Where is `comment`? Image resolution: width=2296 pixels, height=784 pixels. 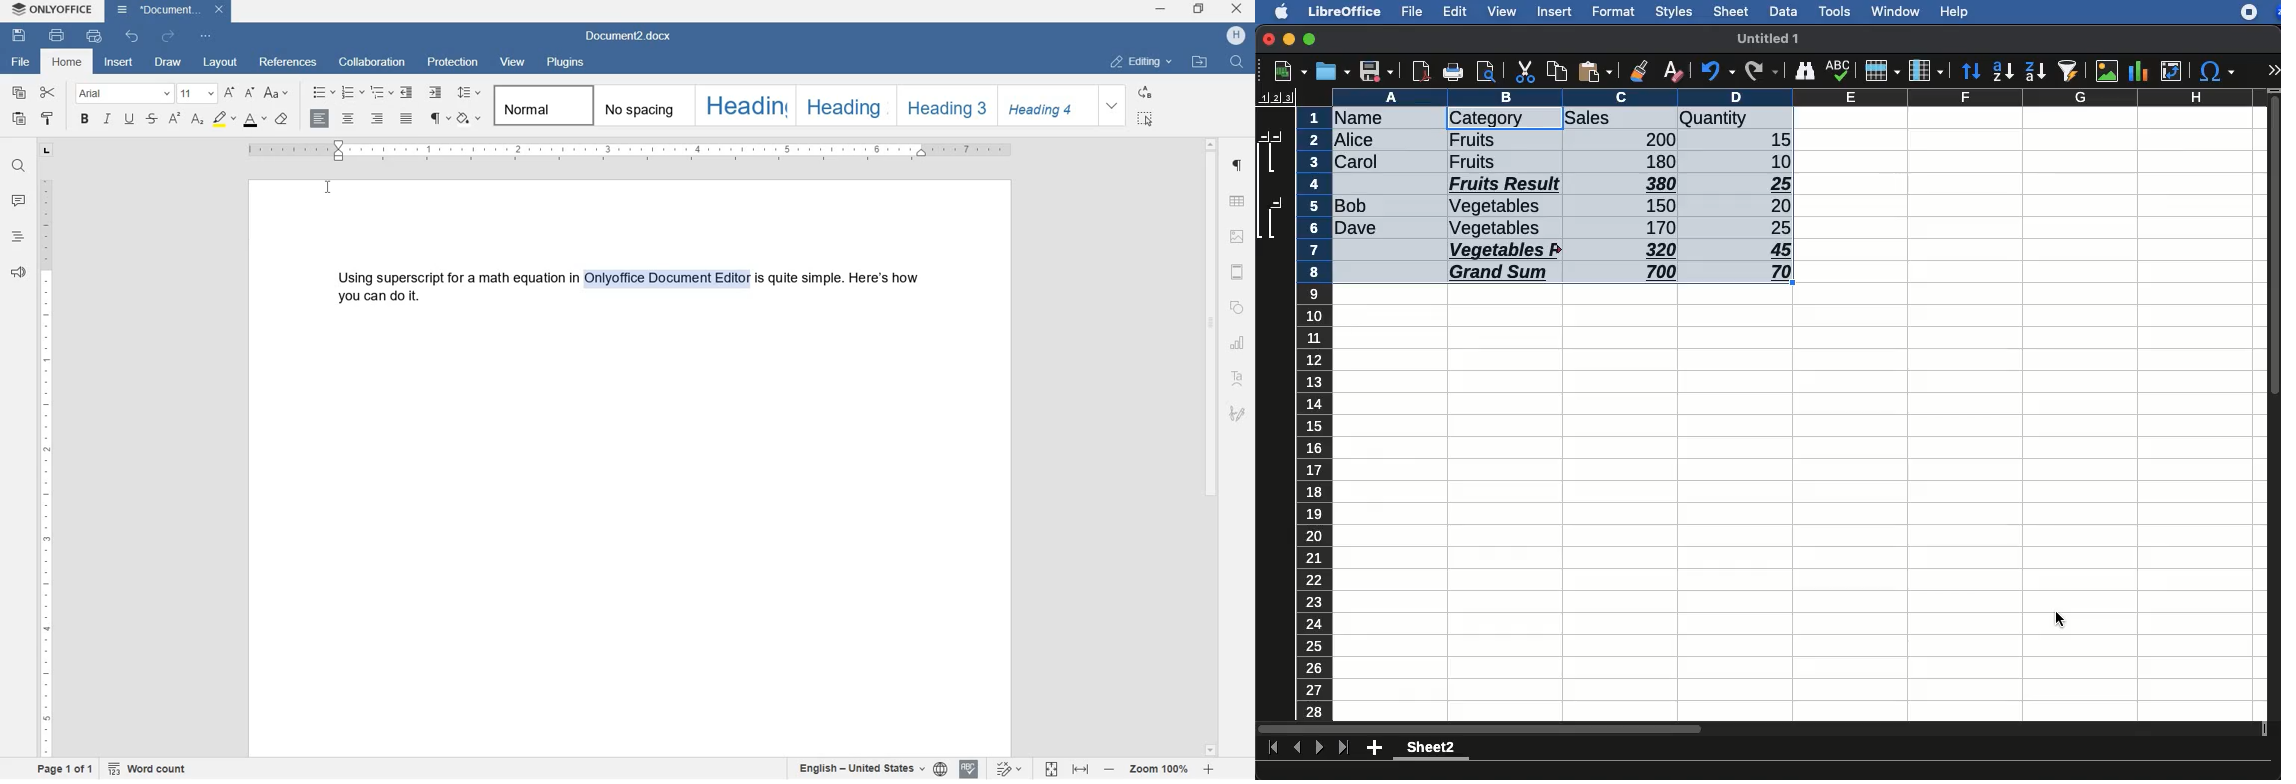 comment is located at coordinates (18, 201).